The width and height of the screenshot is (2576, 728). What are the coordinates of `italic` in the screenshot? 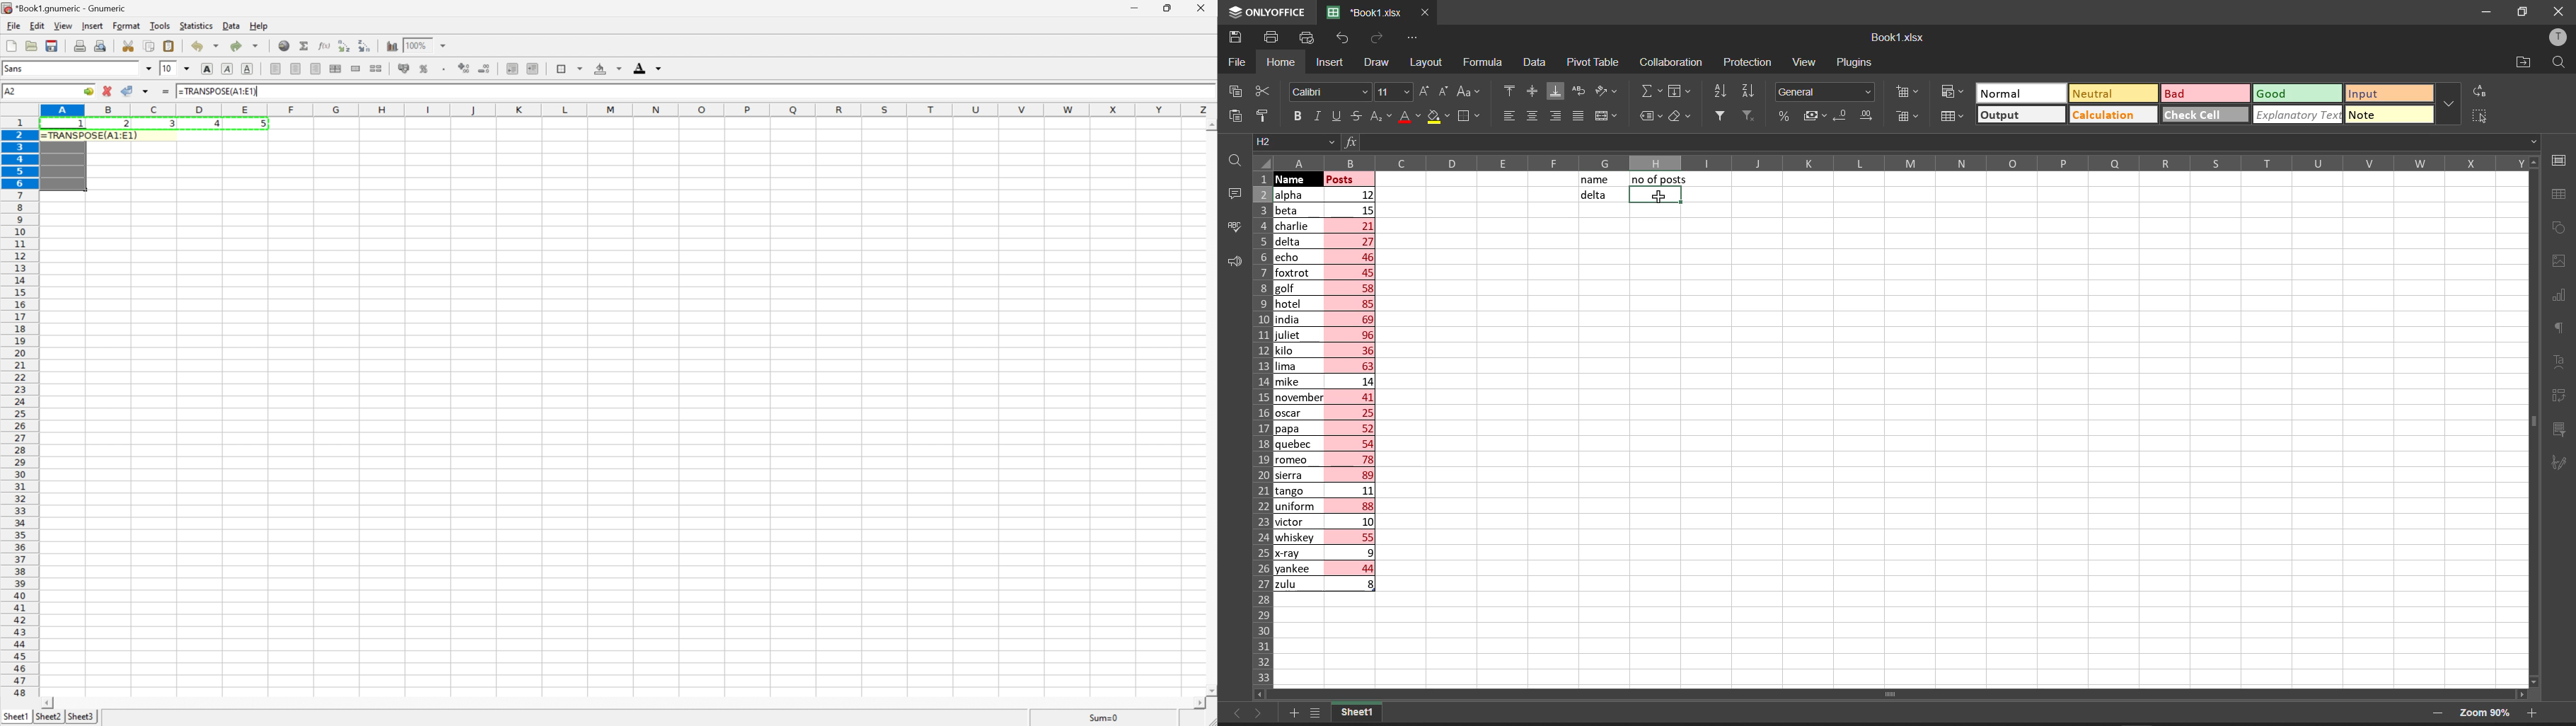 It's located at (228, 69).